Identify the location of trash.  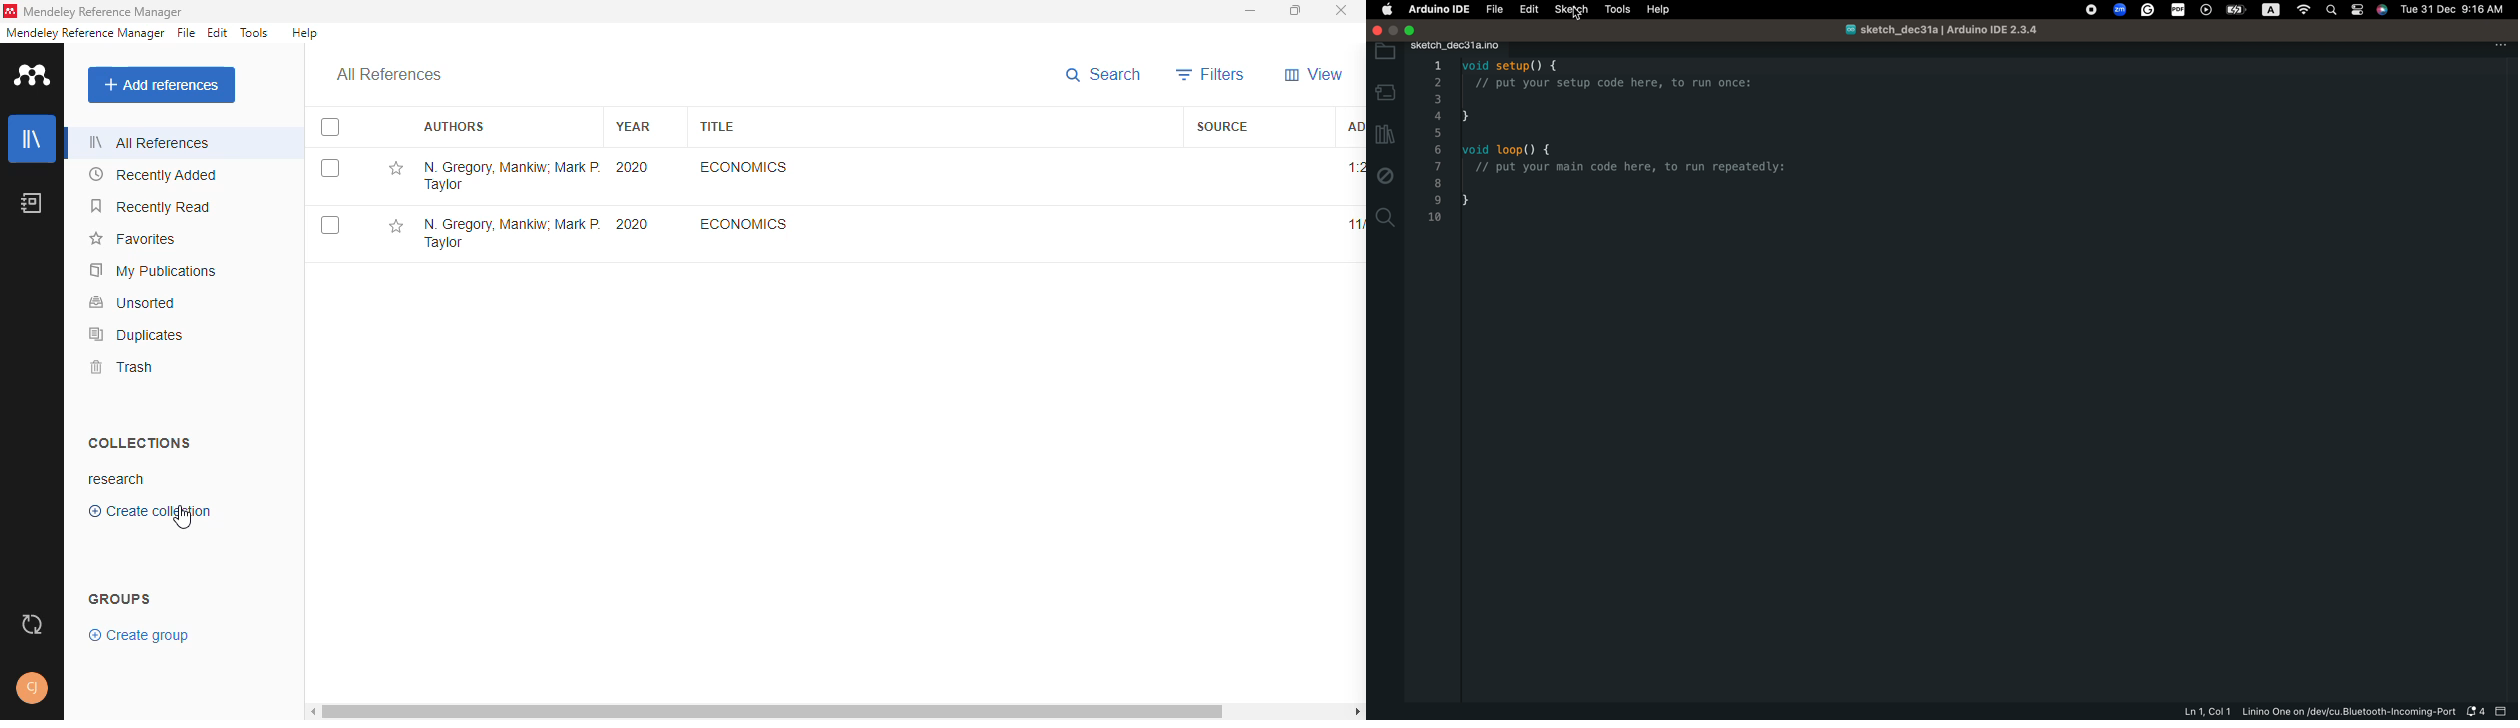
(120, 367).